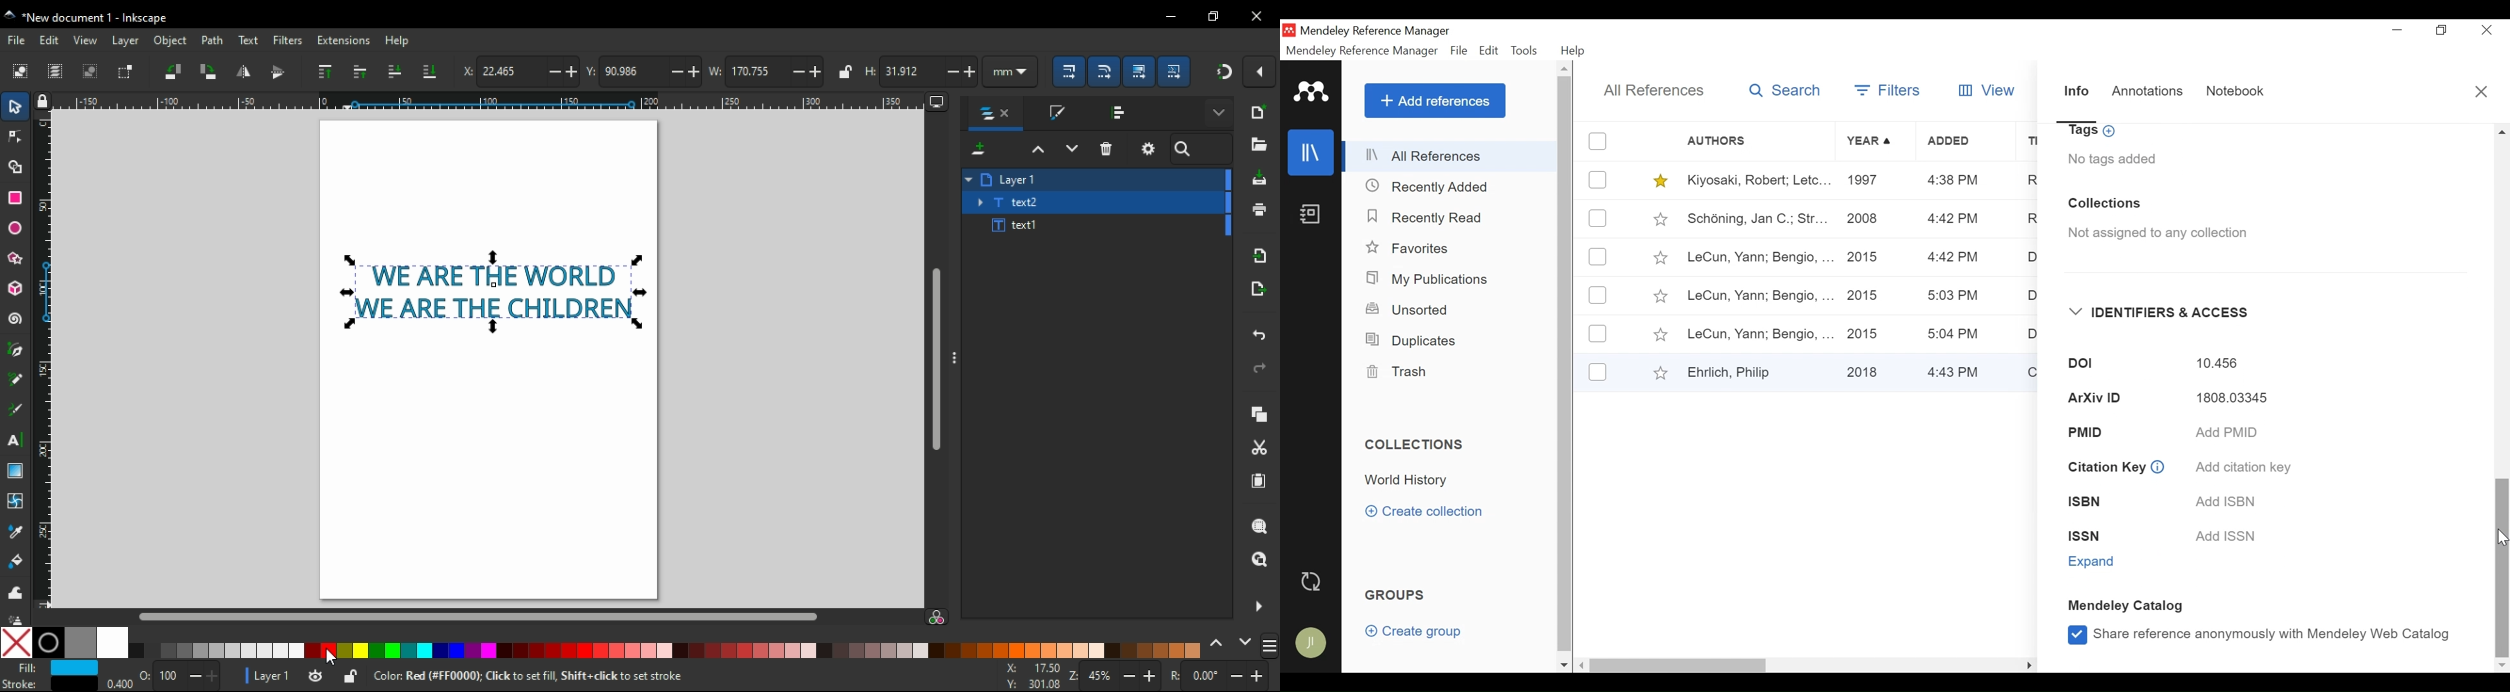 This screenshot has width=2520, height=700. What do you see at coordinates (1254, 18) in the screenshot?
I see `close window` at bounding box center [1254, 18].